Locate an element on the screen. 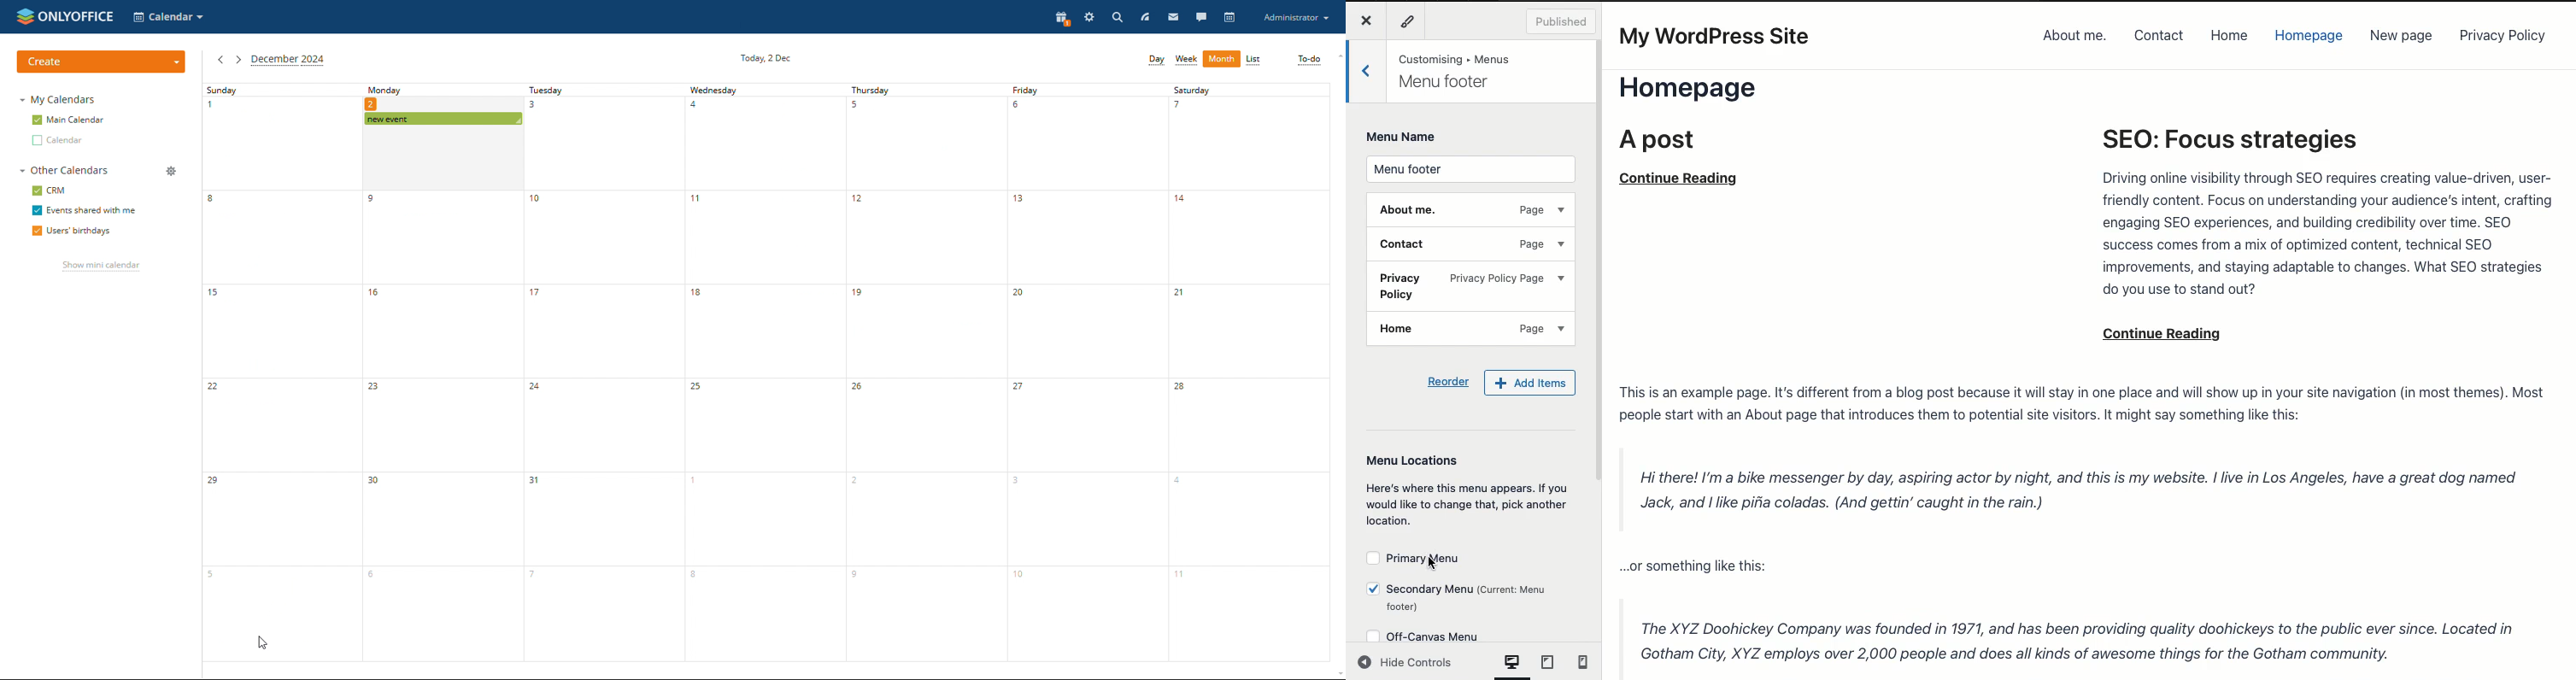 The image size is (2576, 700). Home is located at coordinates (2229, 37).